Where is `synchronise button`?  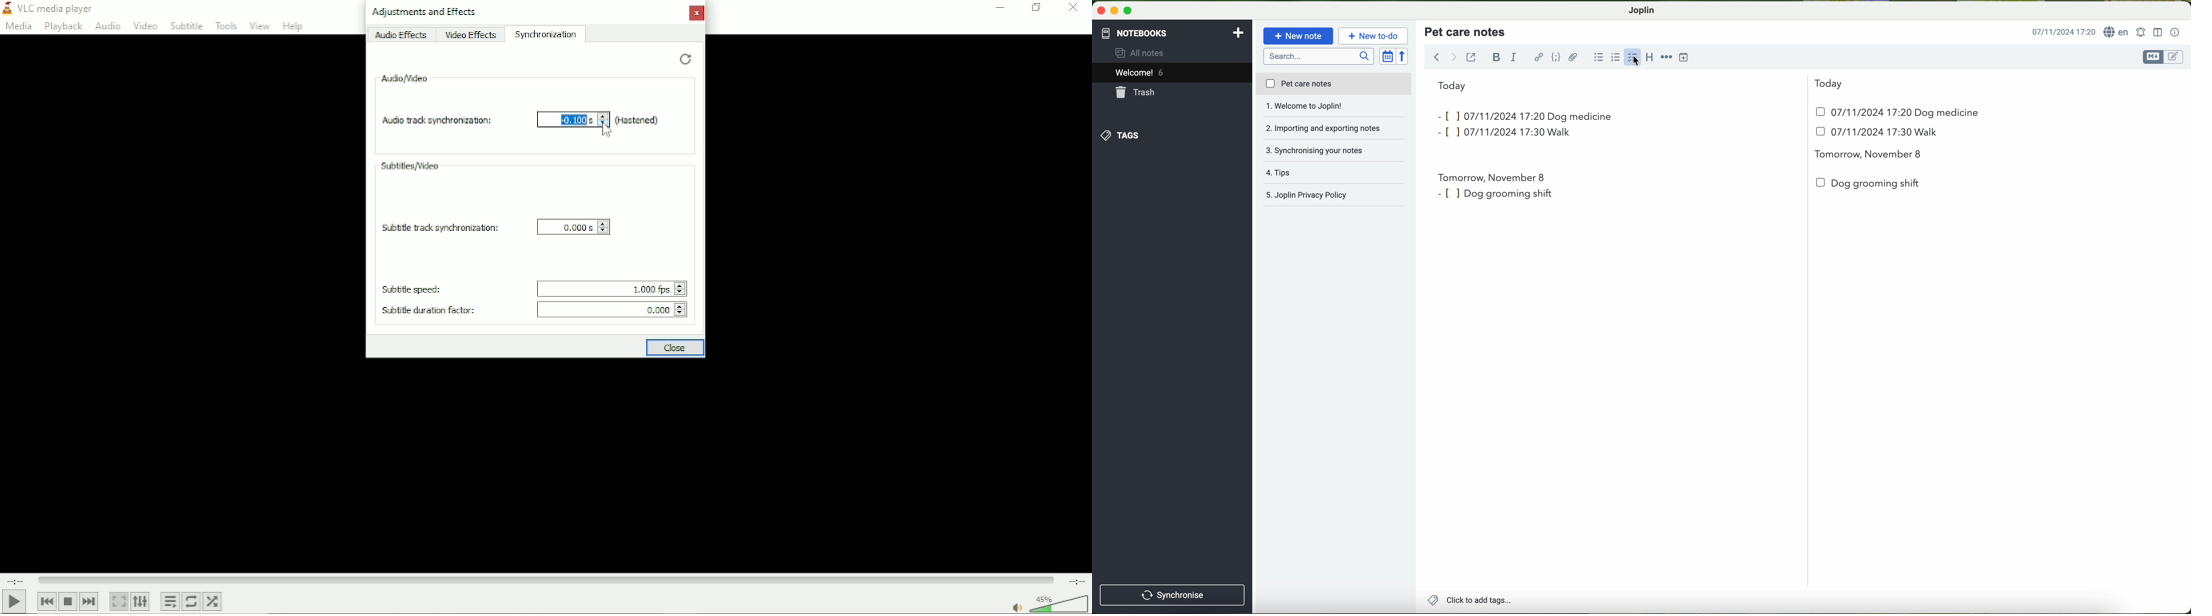 synchronise button is located at coordinates (1172, 595).